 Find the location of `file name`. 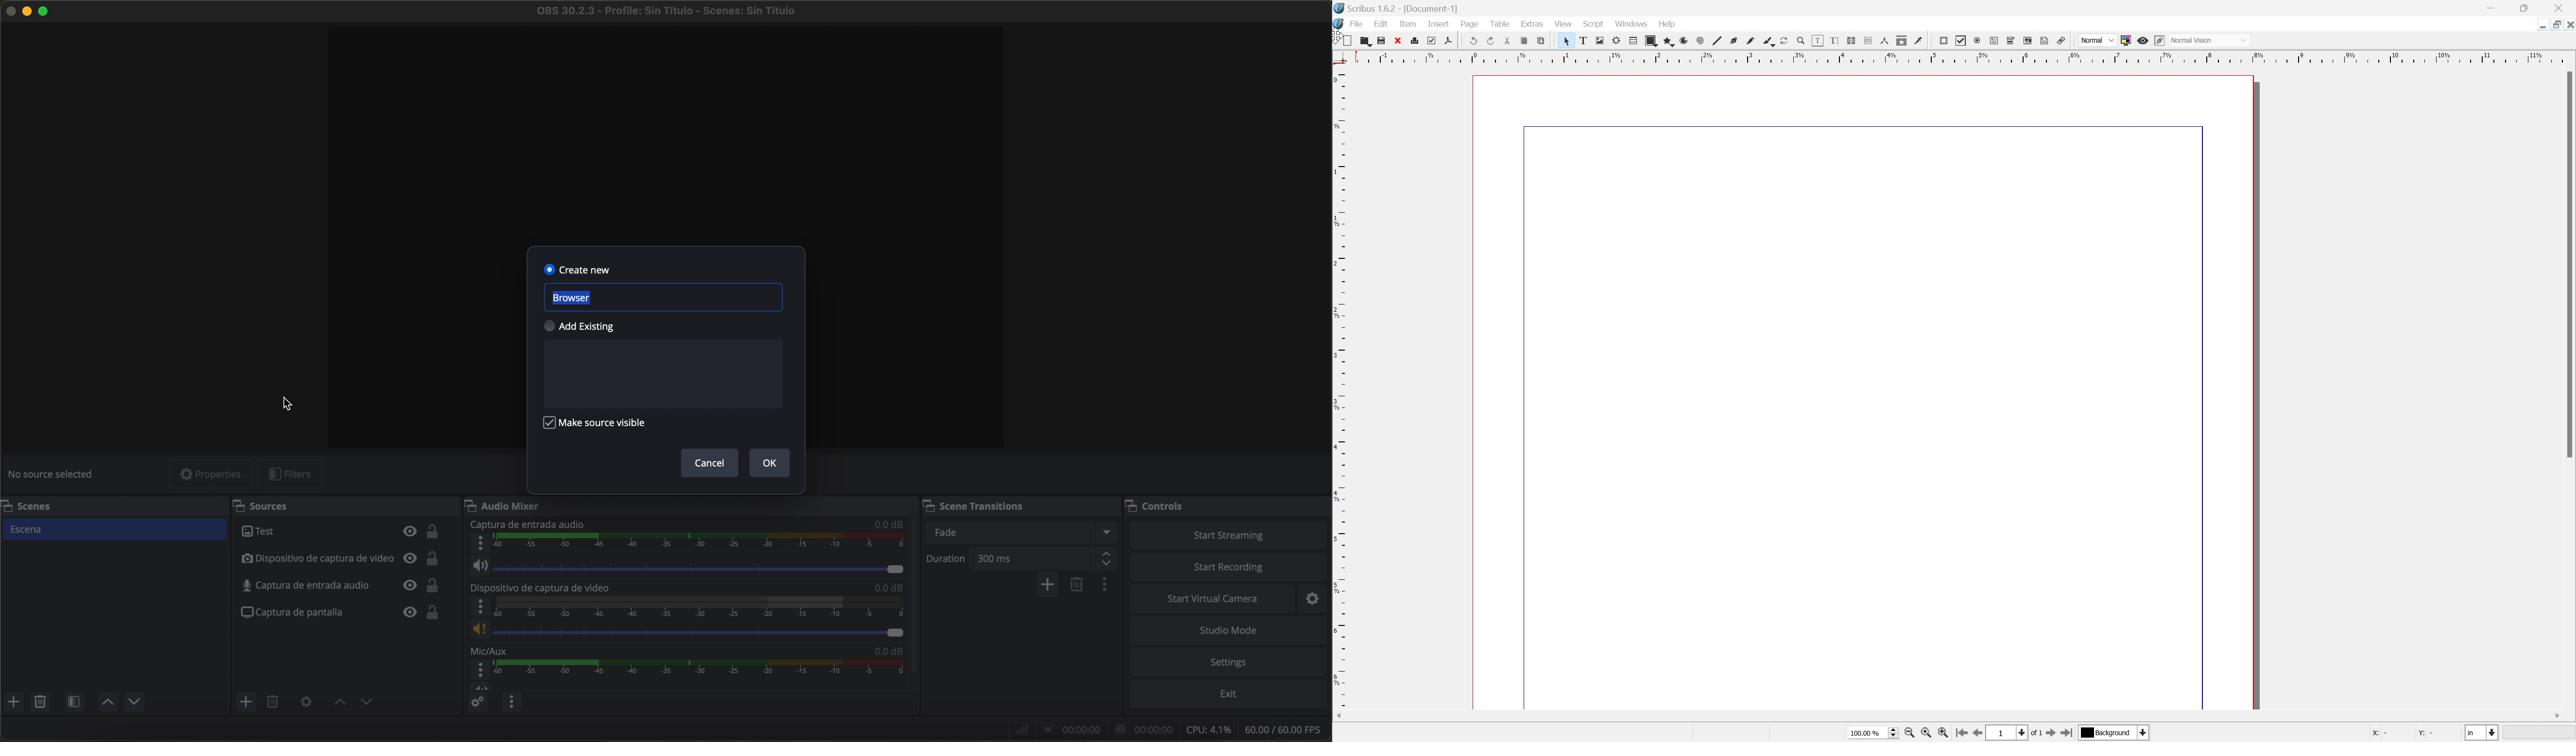

file name is located at coordinates (666, 11).